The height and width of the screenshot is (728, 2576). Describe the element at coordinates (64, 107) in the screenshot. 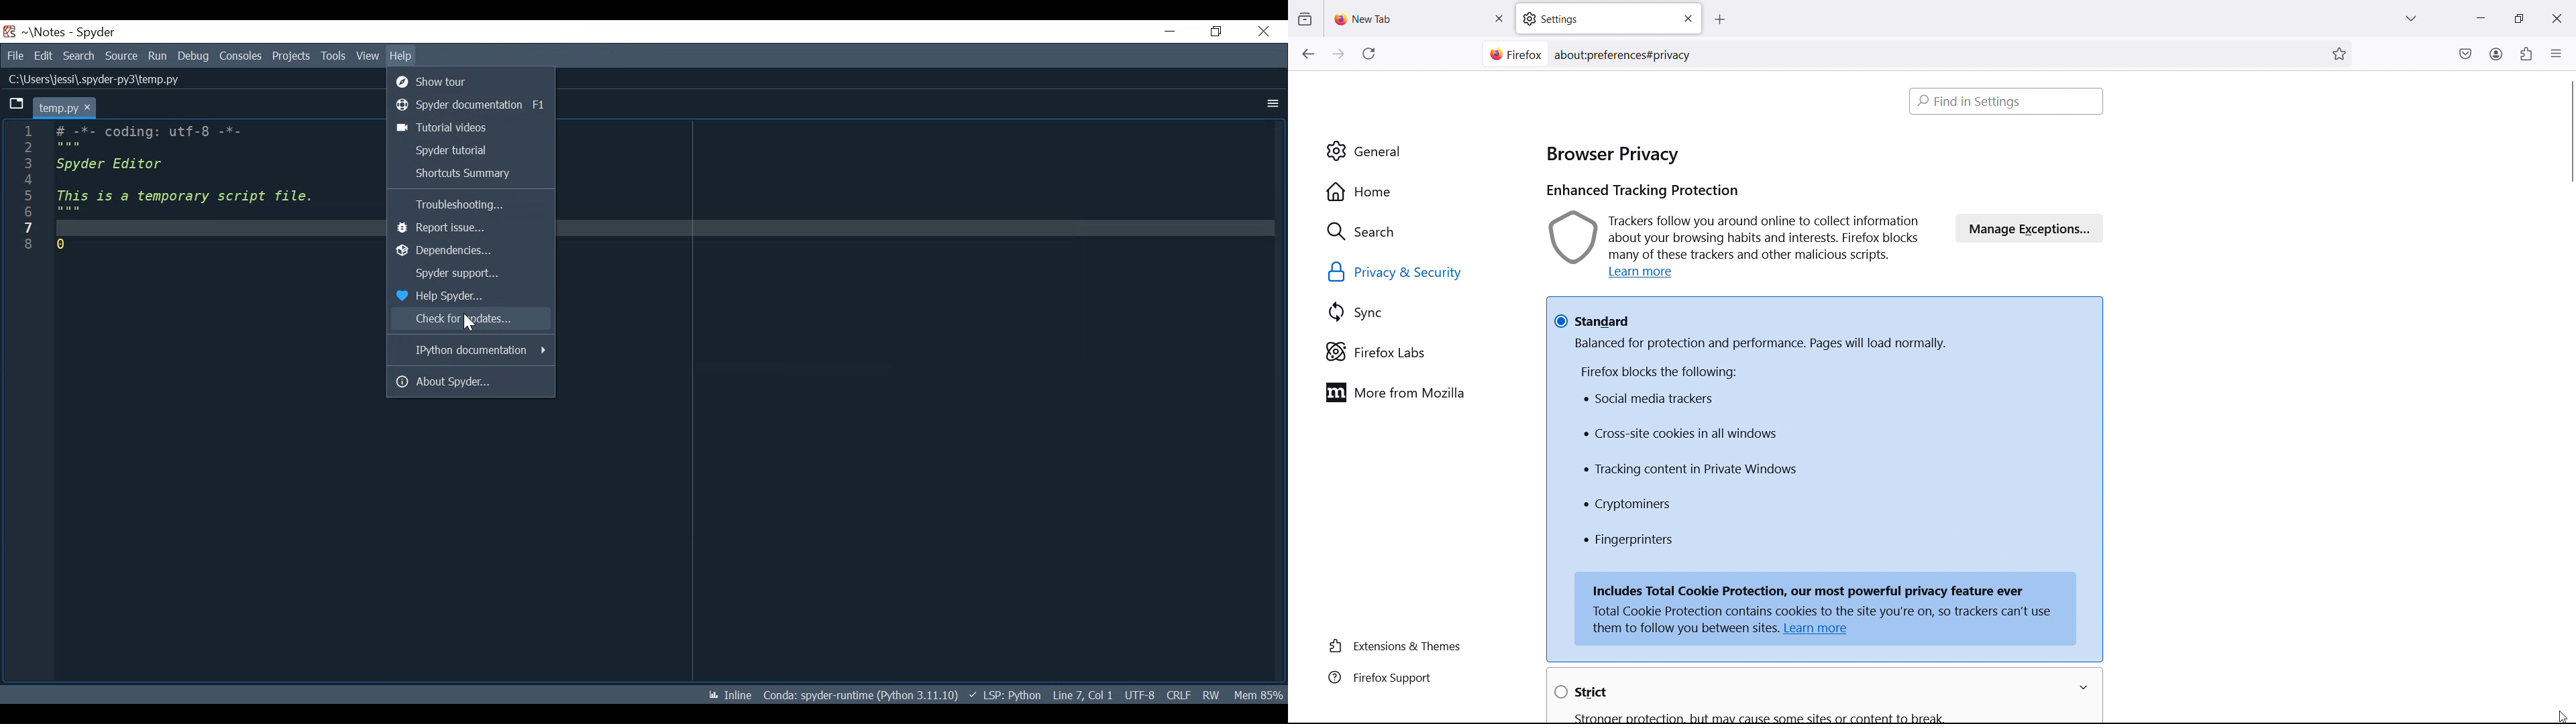

I see `temp.py` at that location.